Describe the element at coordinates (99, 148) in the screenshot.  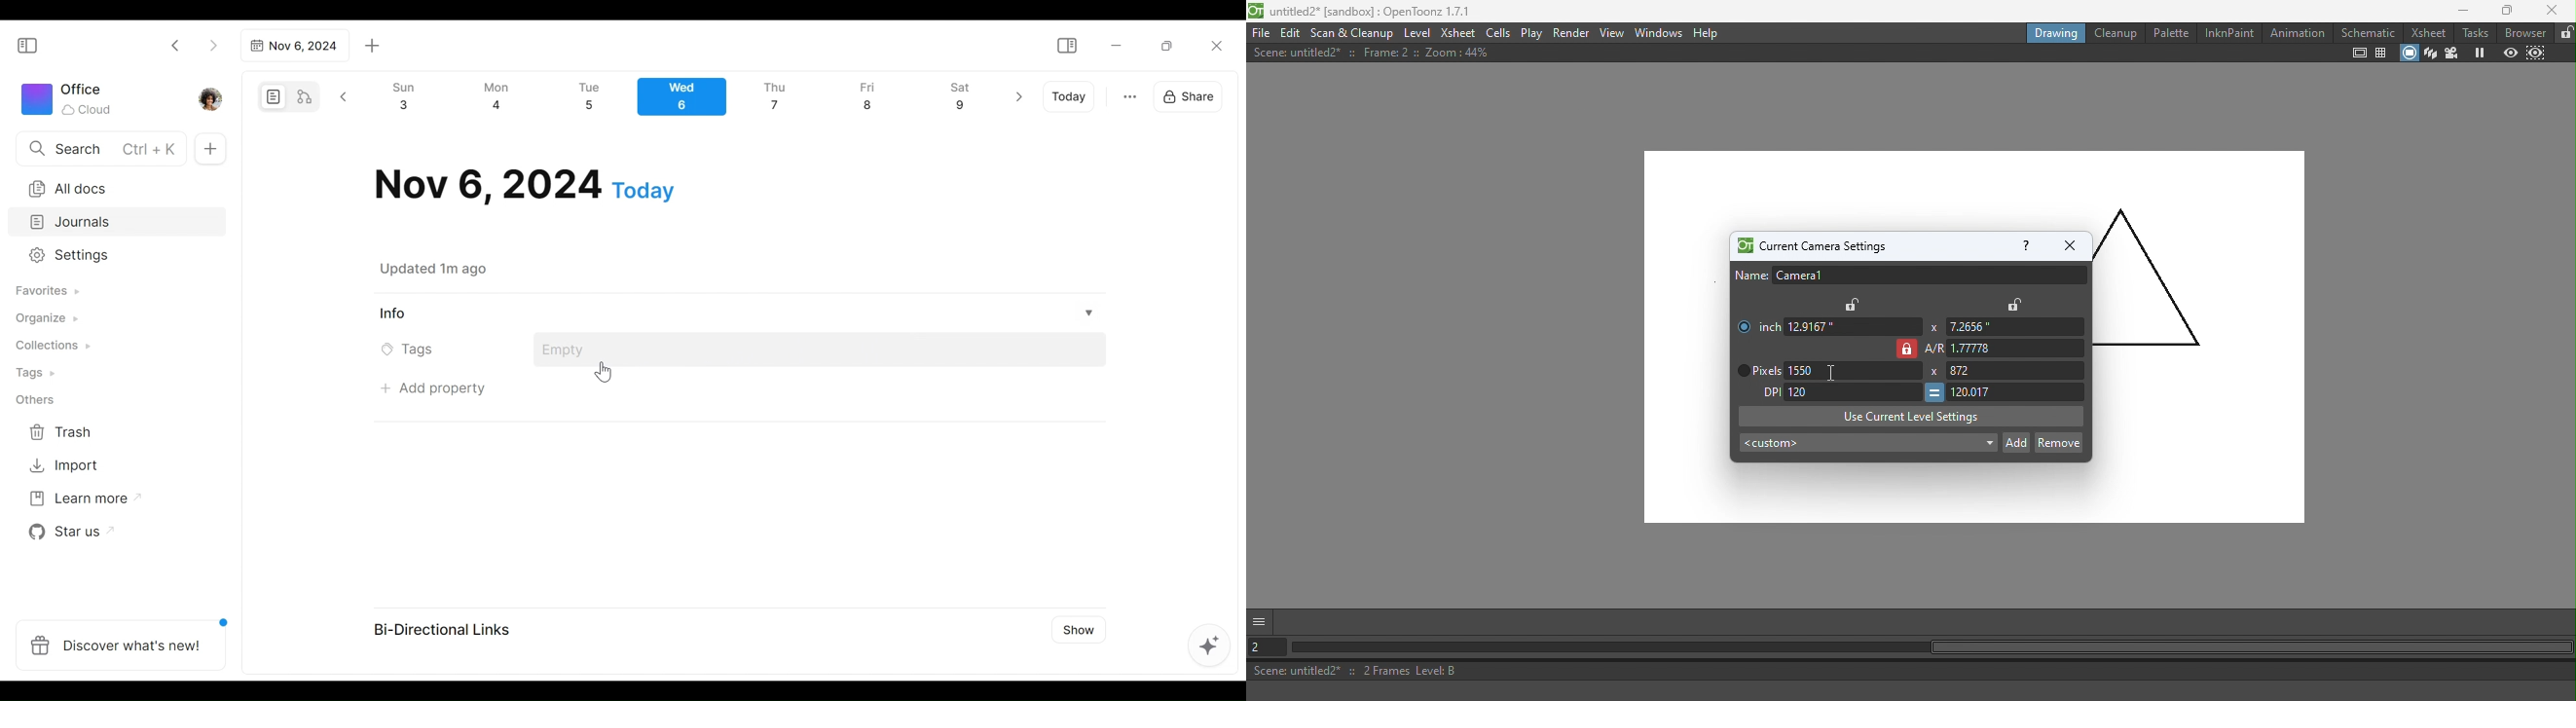
I see `Search` at that location.